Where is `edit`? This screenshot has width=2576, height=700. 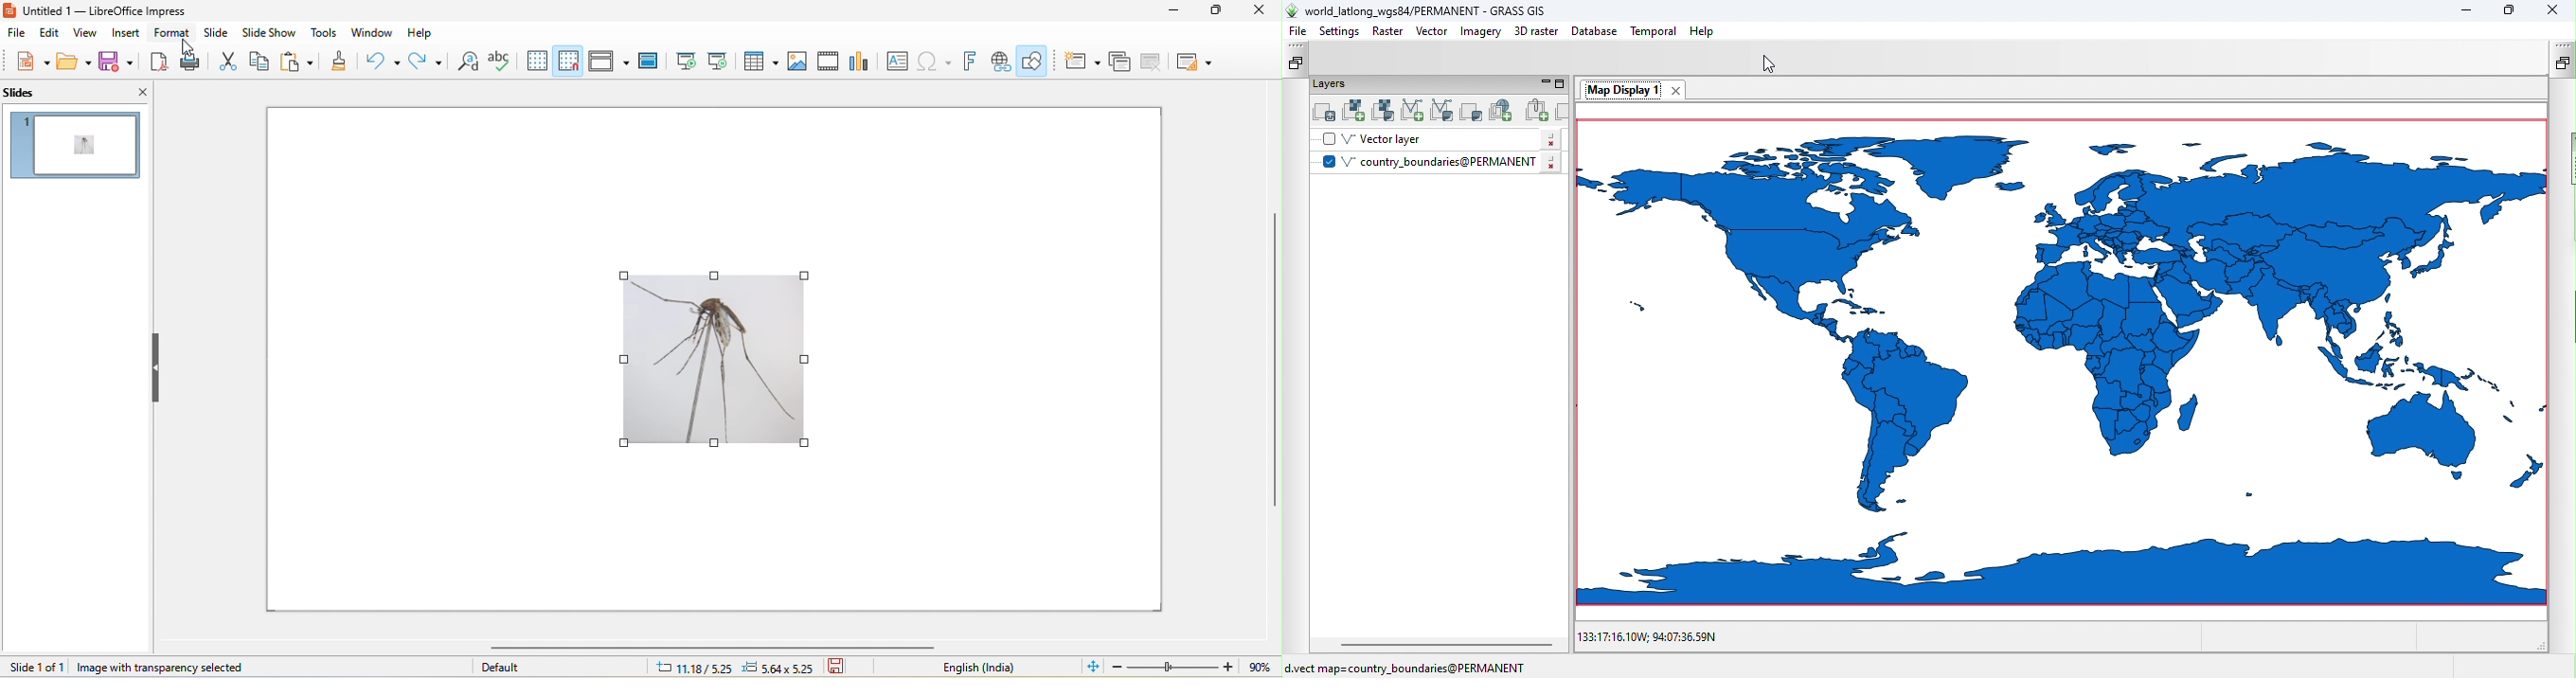
edit is located at coordinates (48, 33).